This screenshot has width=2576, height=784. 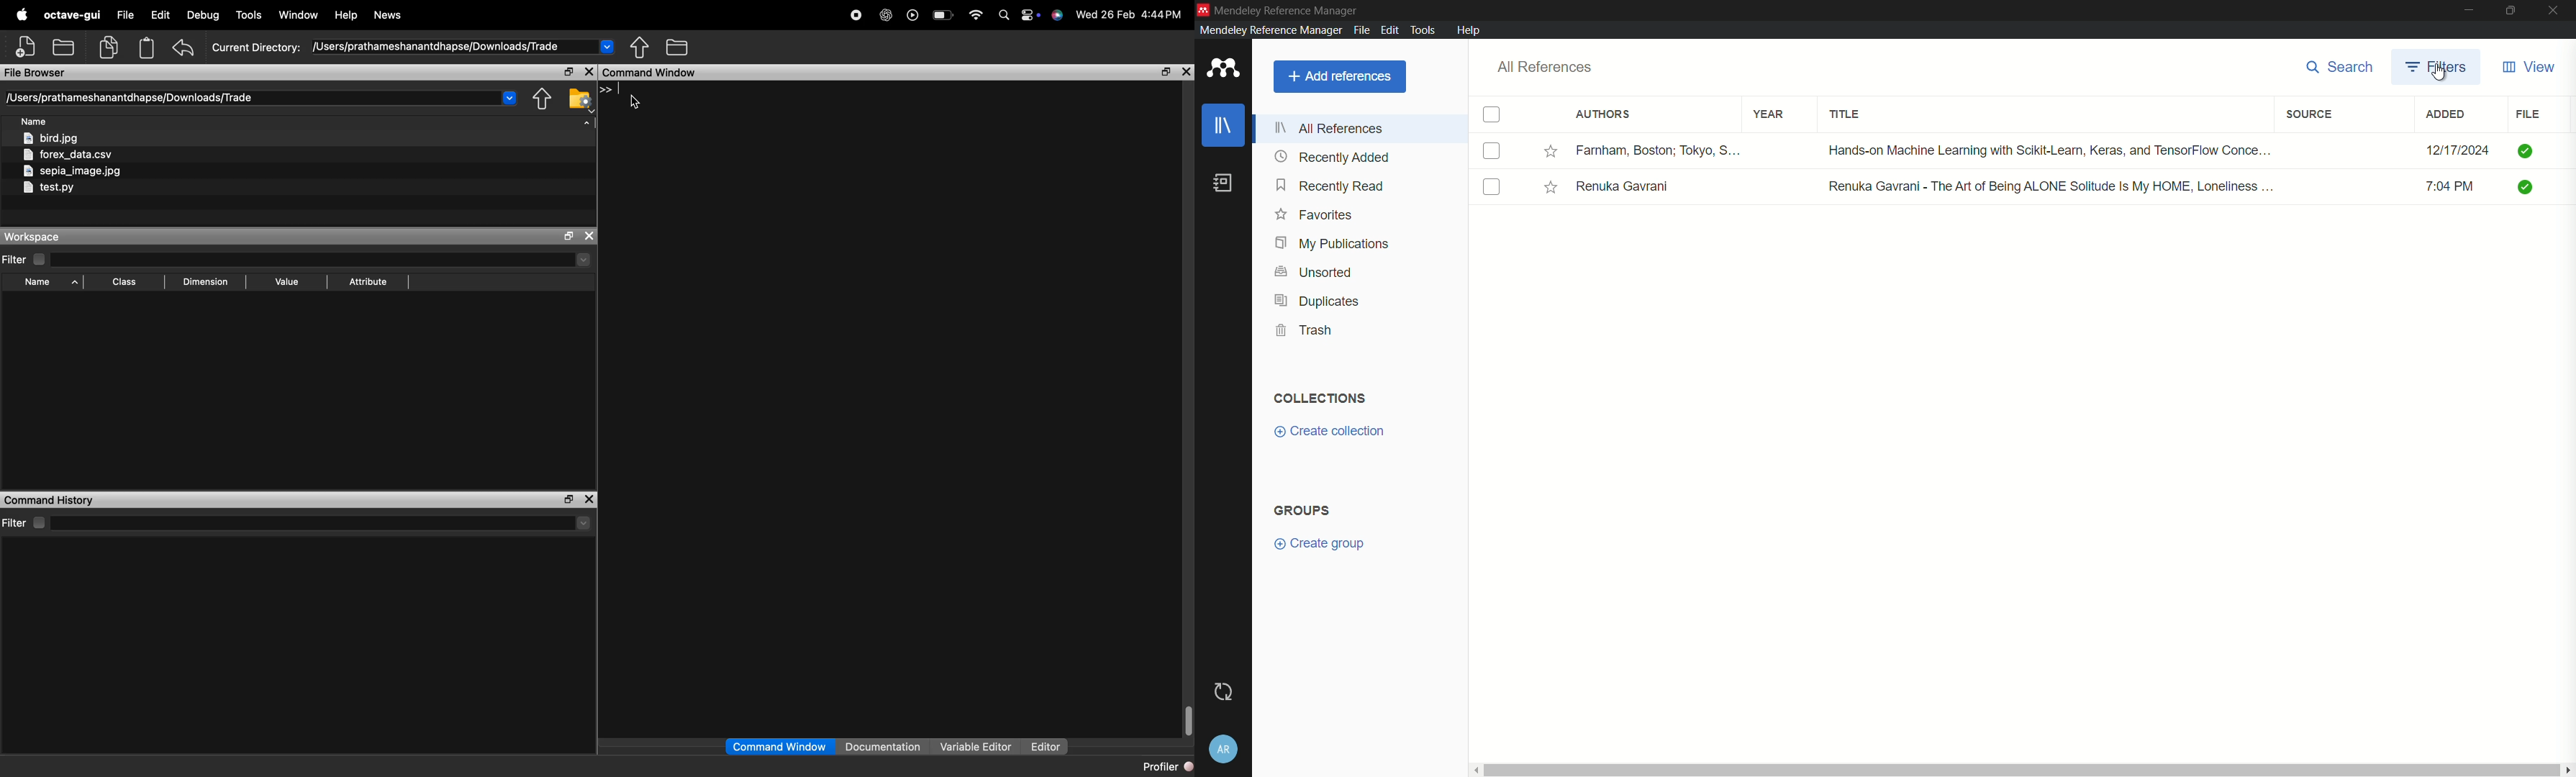 What do you see at coordinates (1603, 114) in the screenshot?
I see `authors` at bounding box center [1603, 114].